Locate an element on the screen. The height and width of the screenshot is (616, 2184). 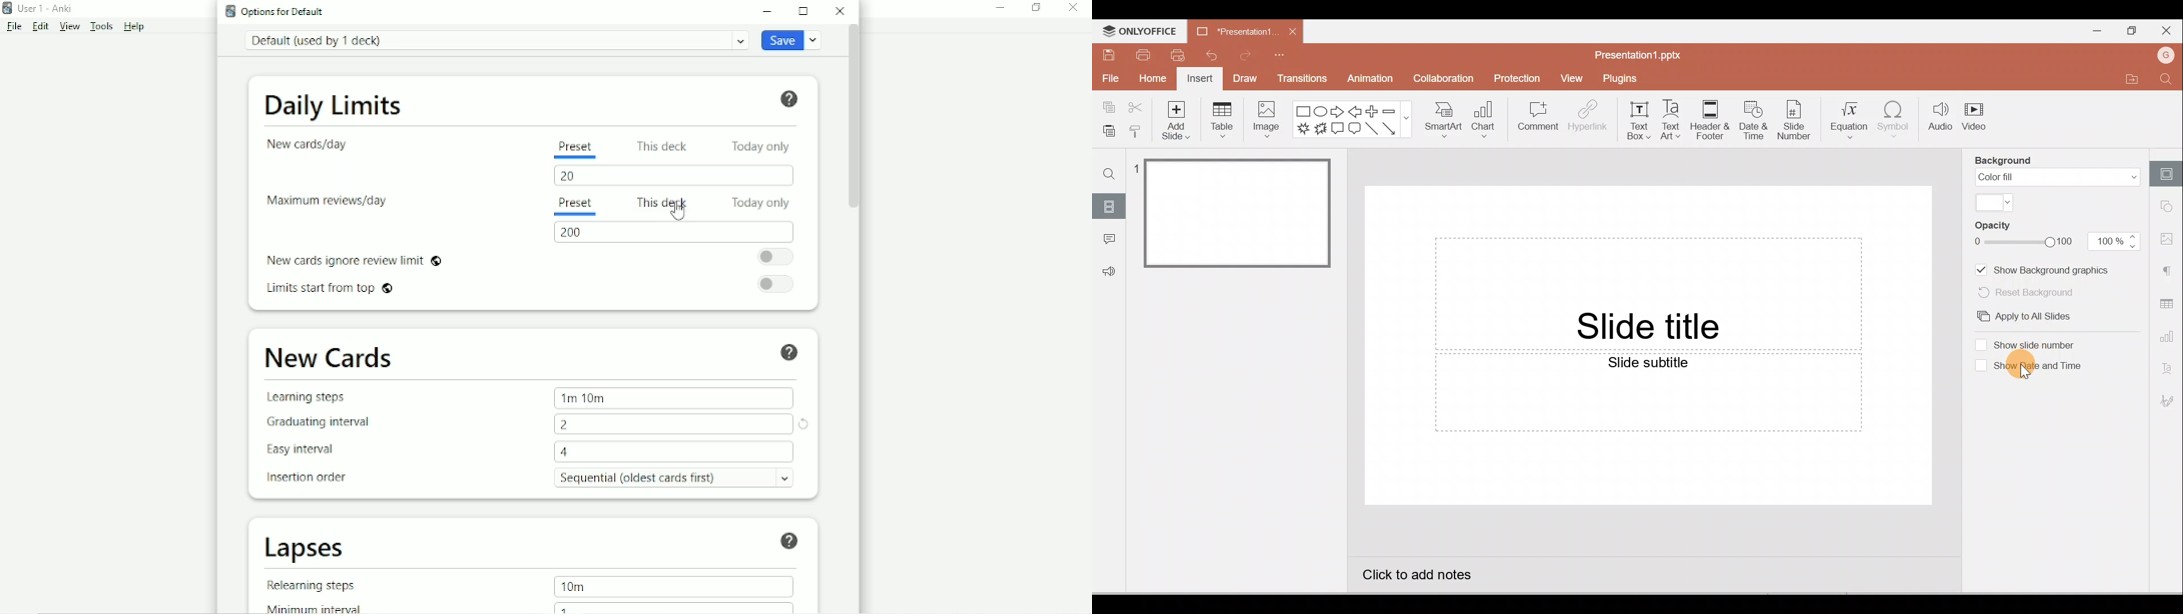
Minimise is located at coordinates (2094, 30).